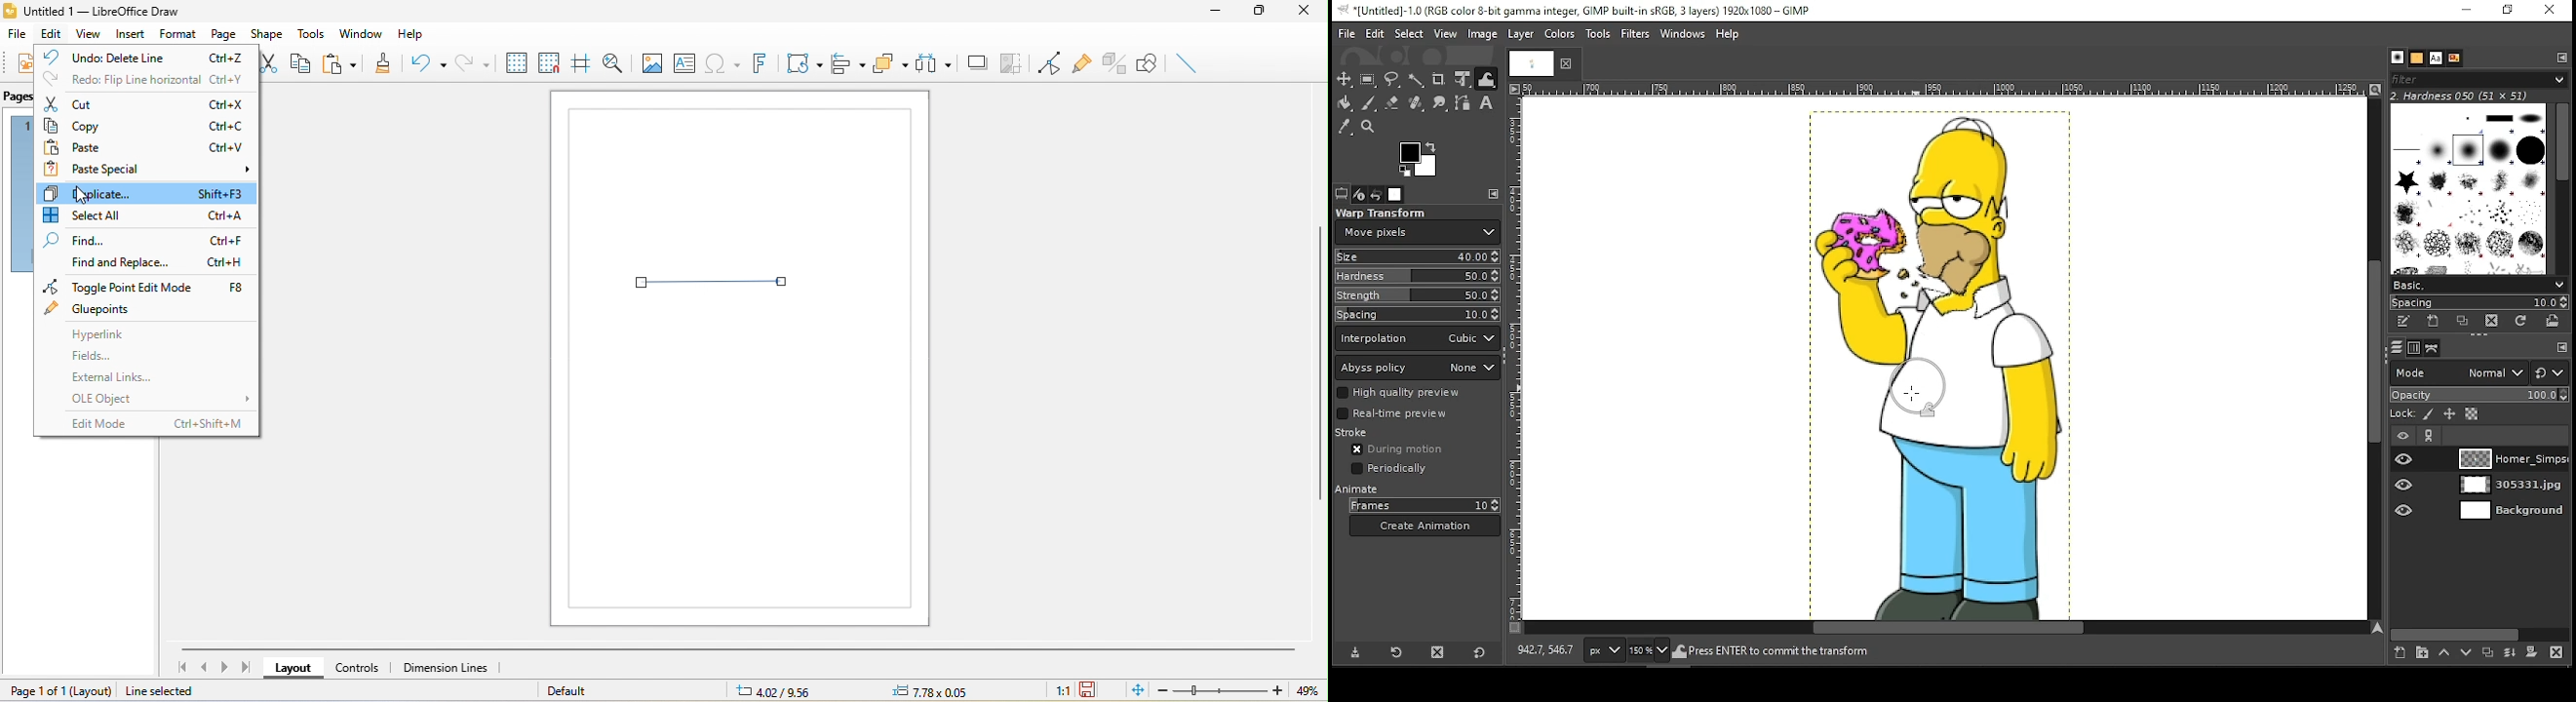 The height and width of the screenshot is (728, 2576). Describe the element at coordinates (786, 691) in the screenshot. I see `7.26/9.58` at that location.